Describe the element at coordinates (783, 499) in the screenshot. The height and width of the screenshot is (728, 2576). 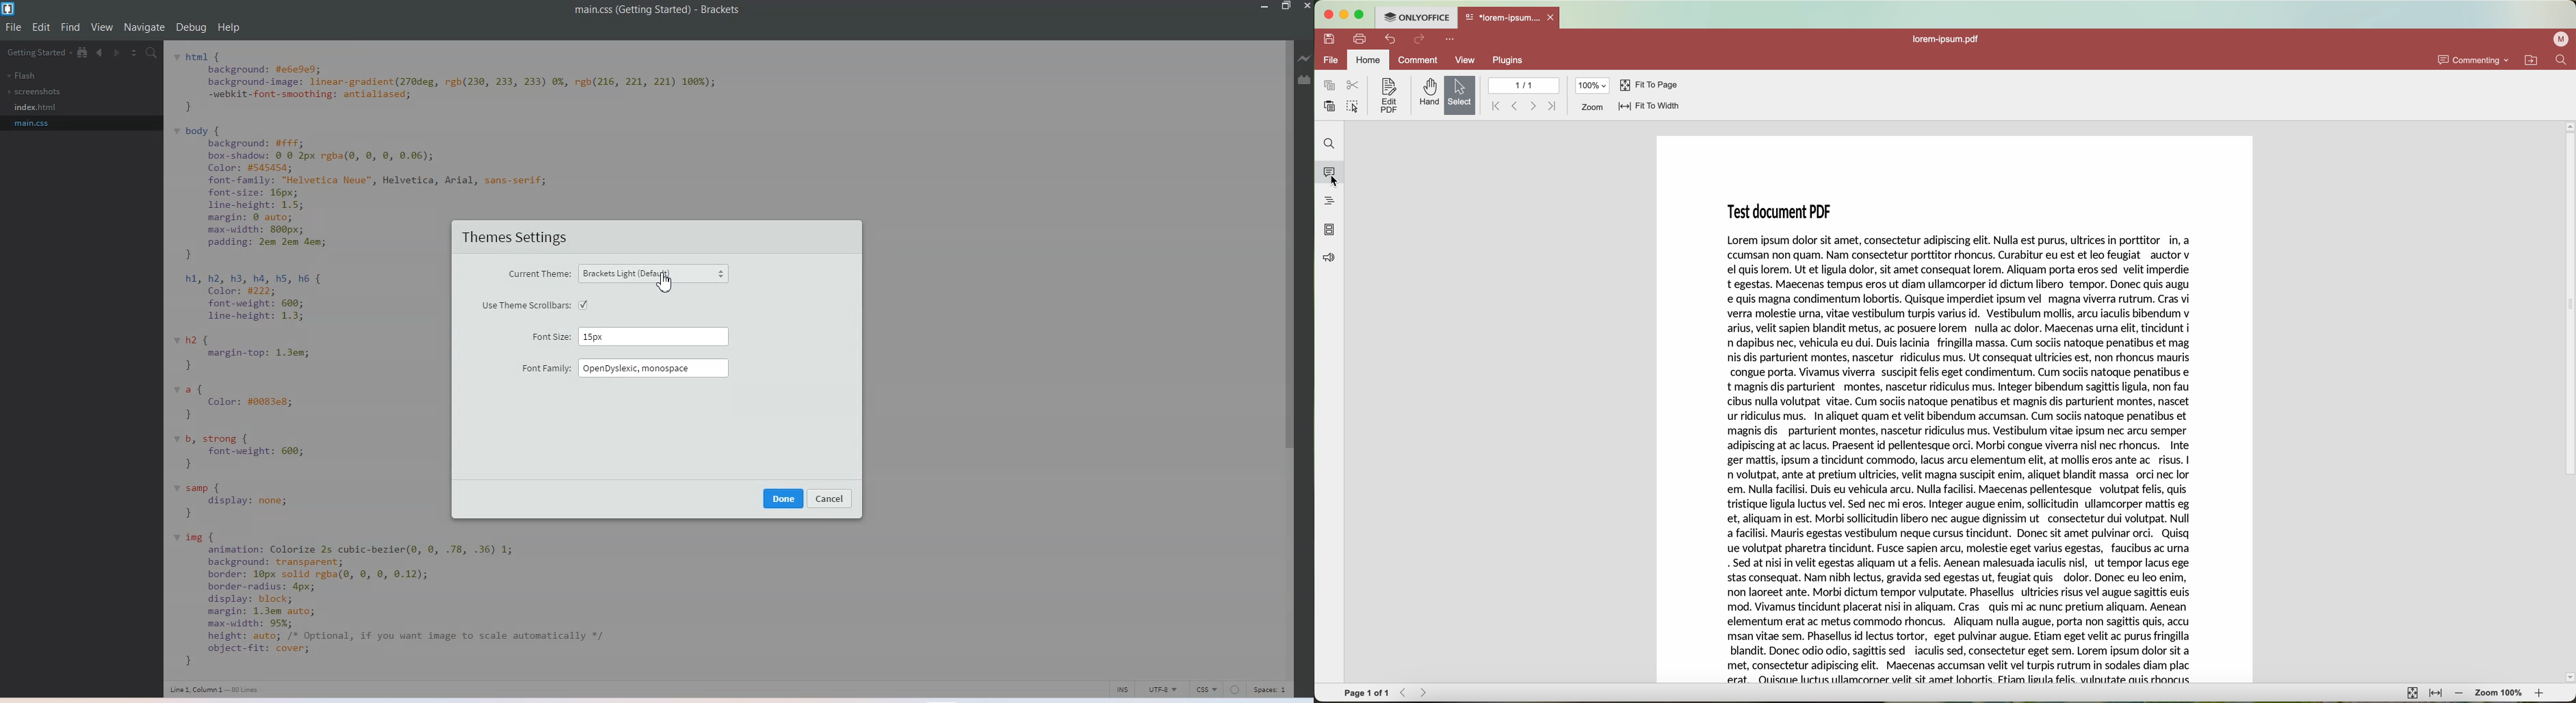
I see `done` at that location.